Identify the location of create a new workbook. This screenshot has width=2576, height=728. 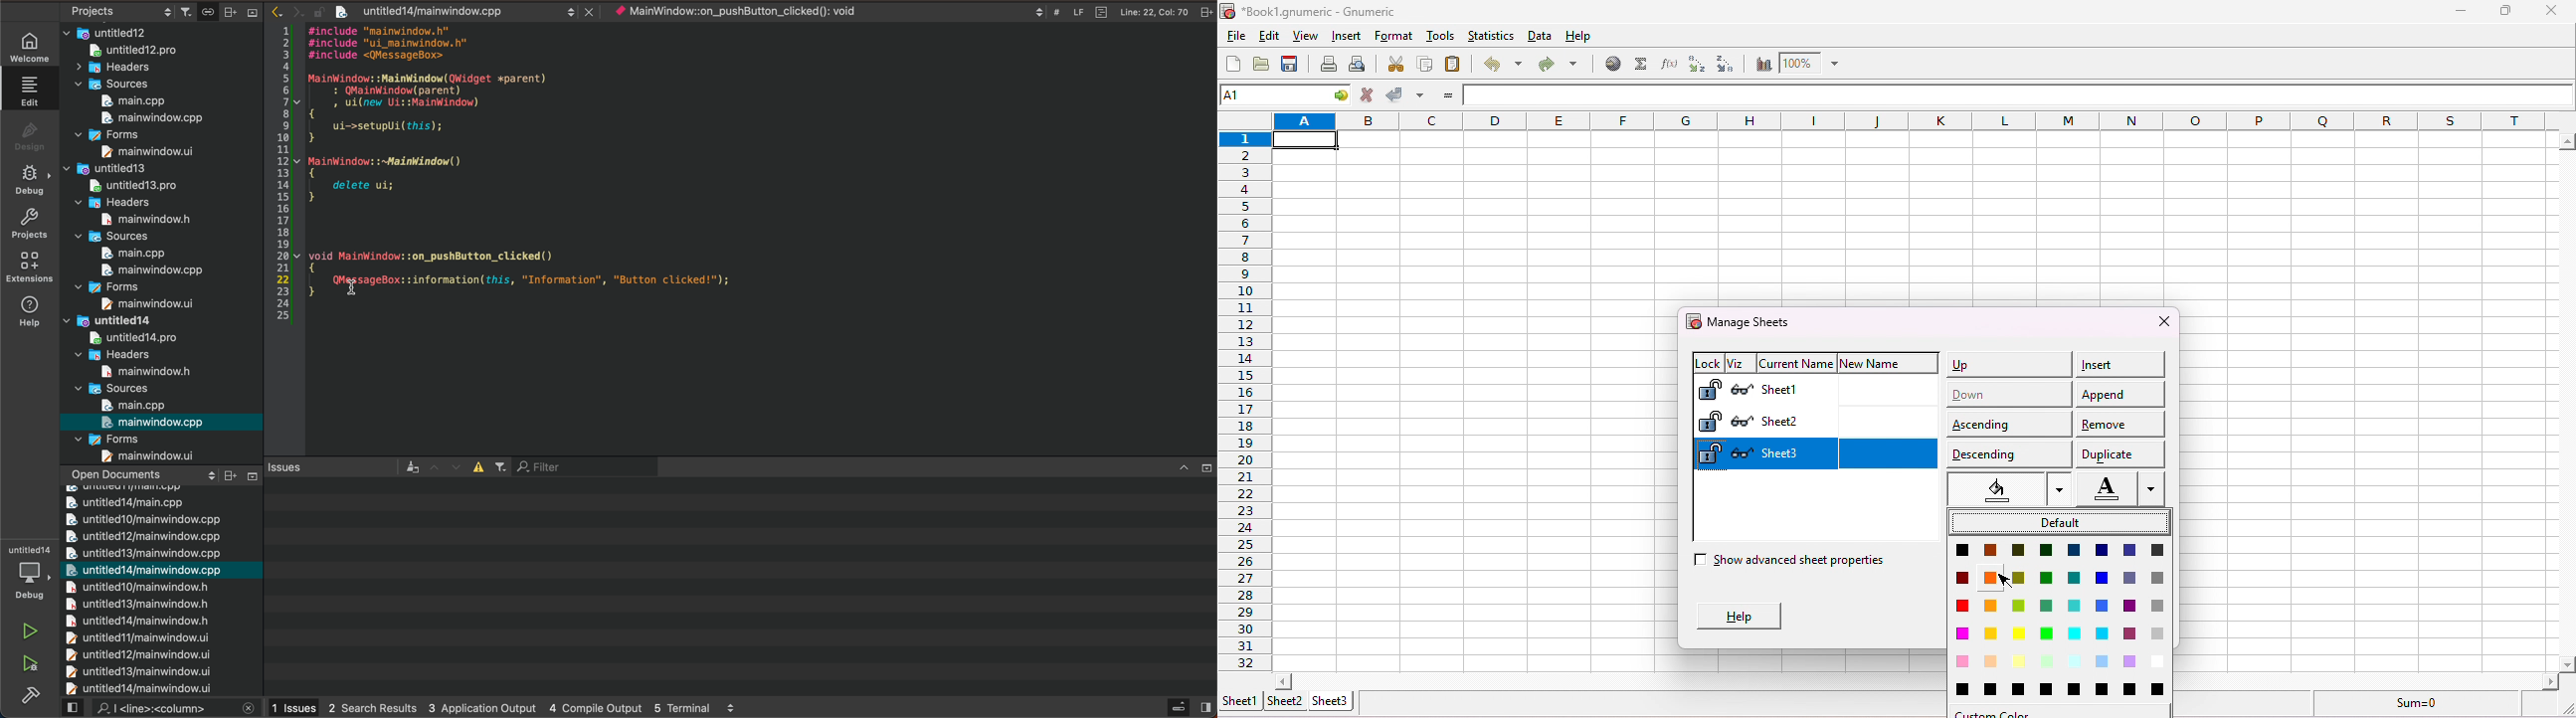
(1232, 64).